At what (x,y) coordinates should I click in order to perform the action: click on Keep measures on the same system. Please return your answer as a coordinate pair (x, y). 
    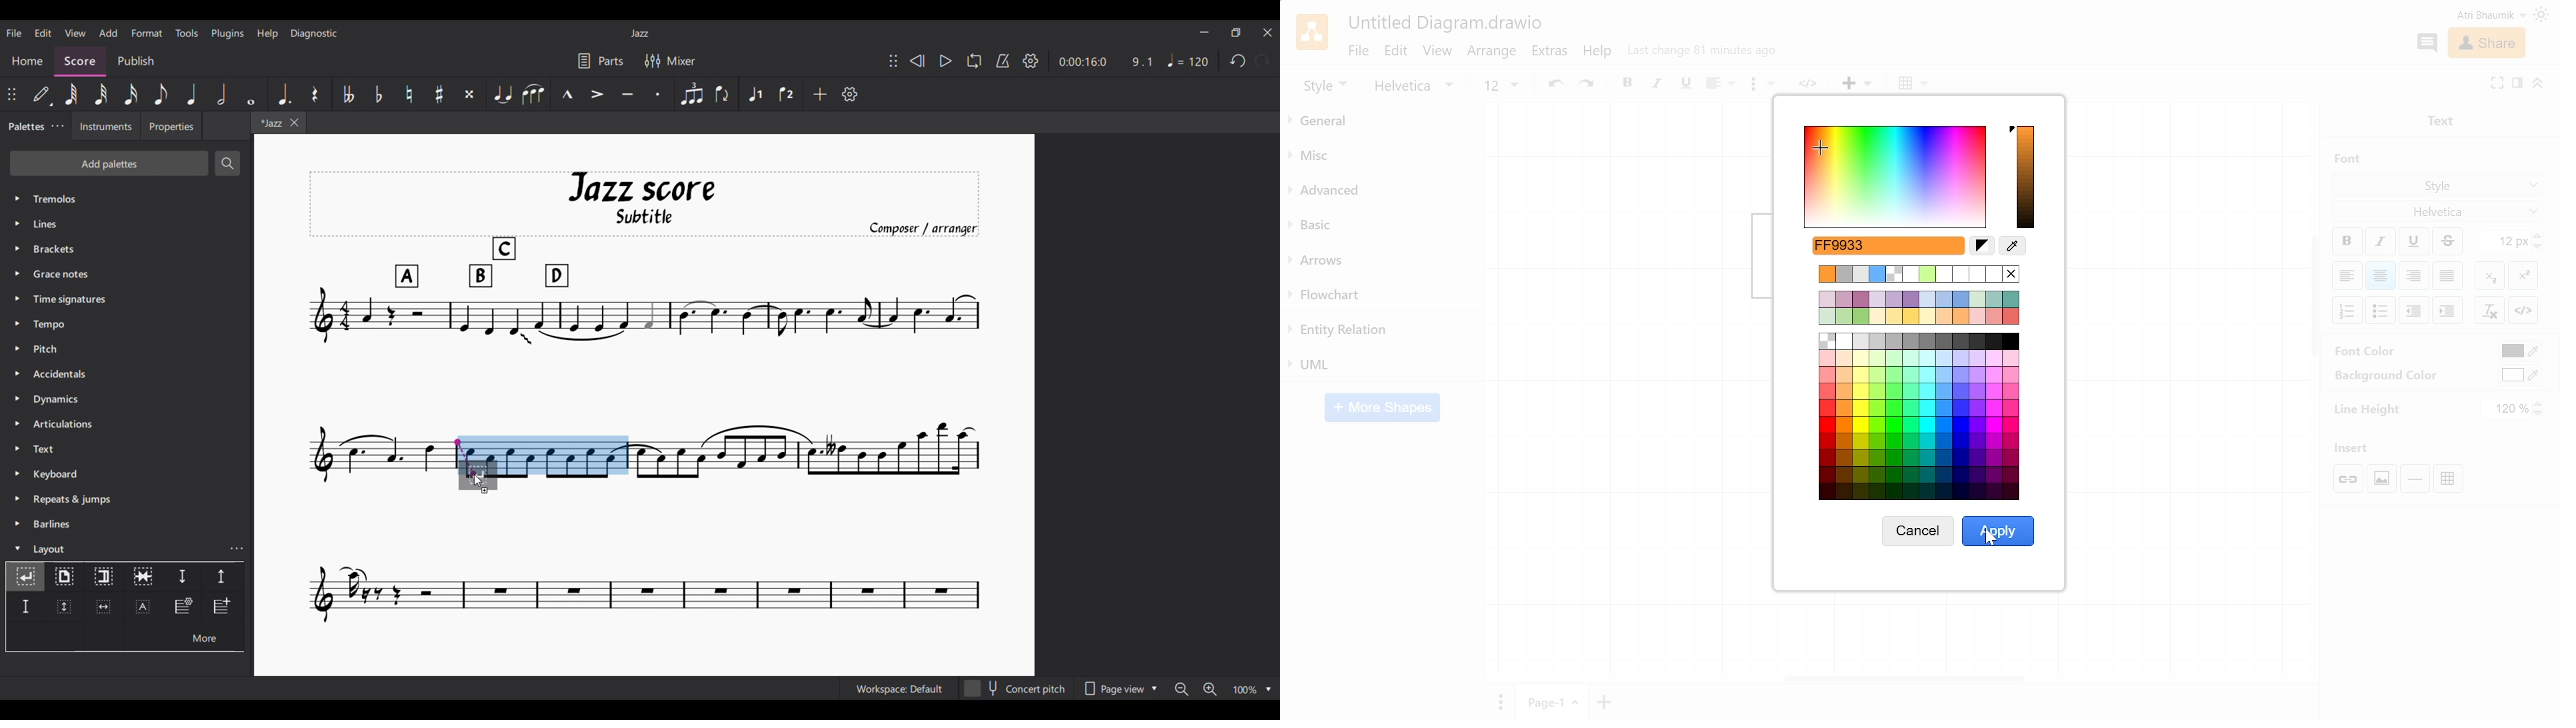
    Looking at the image, I should click on (143, 577).